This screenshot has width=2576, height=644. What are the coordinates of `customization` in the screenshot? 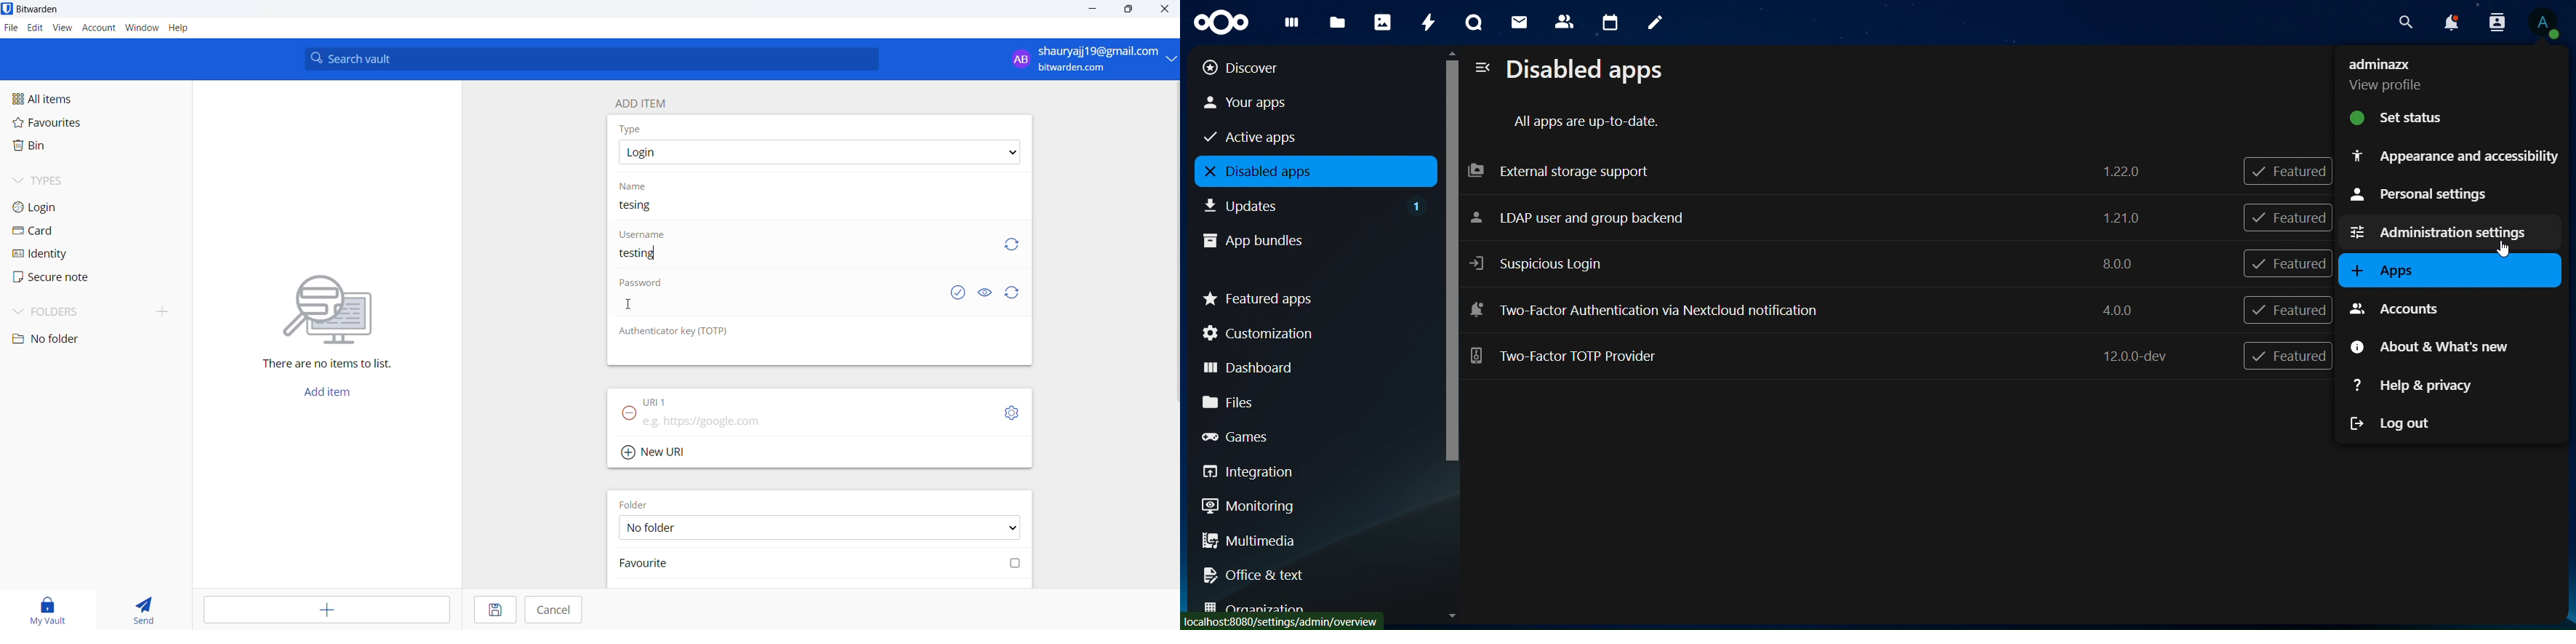 It's located at (1309, 333).